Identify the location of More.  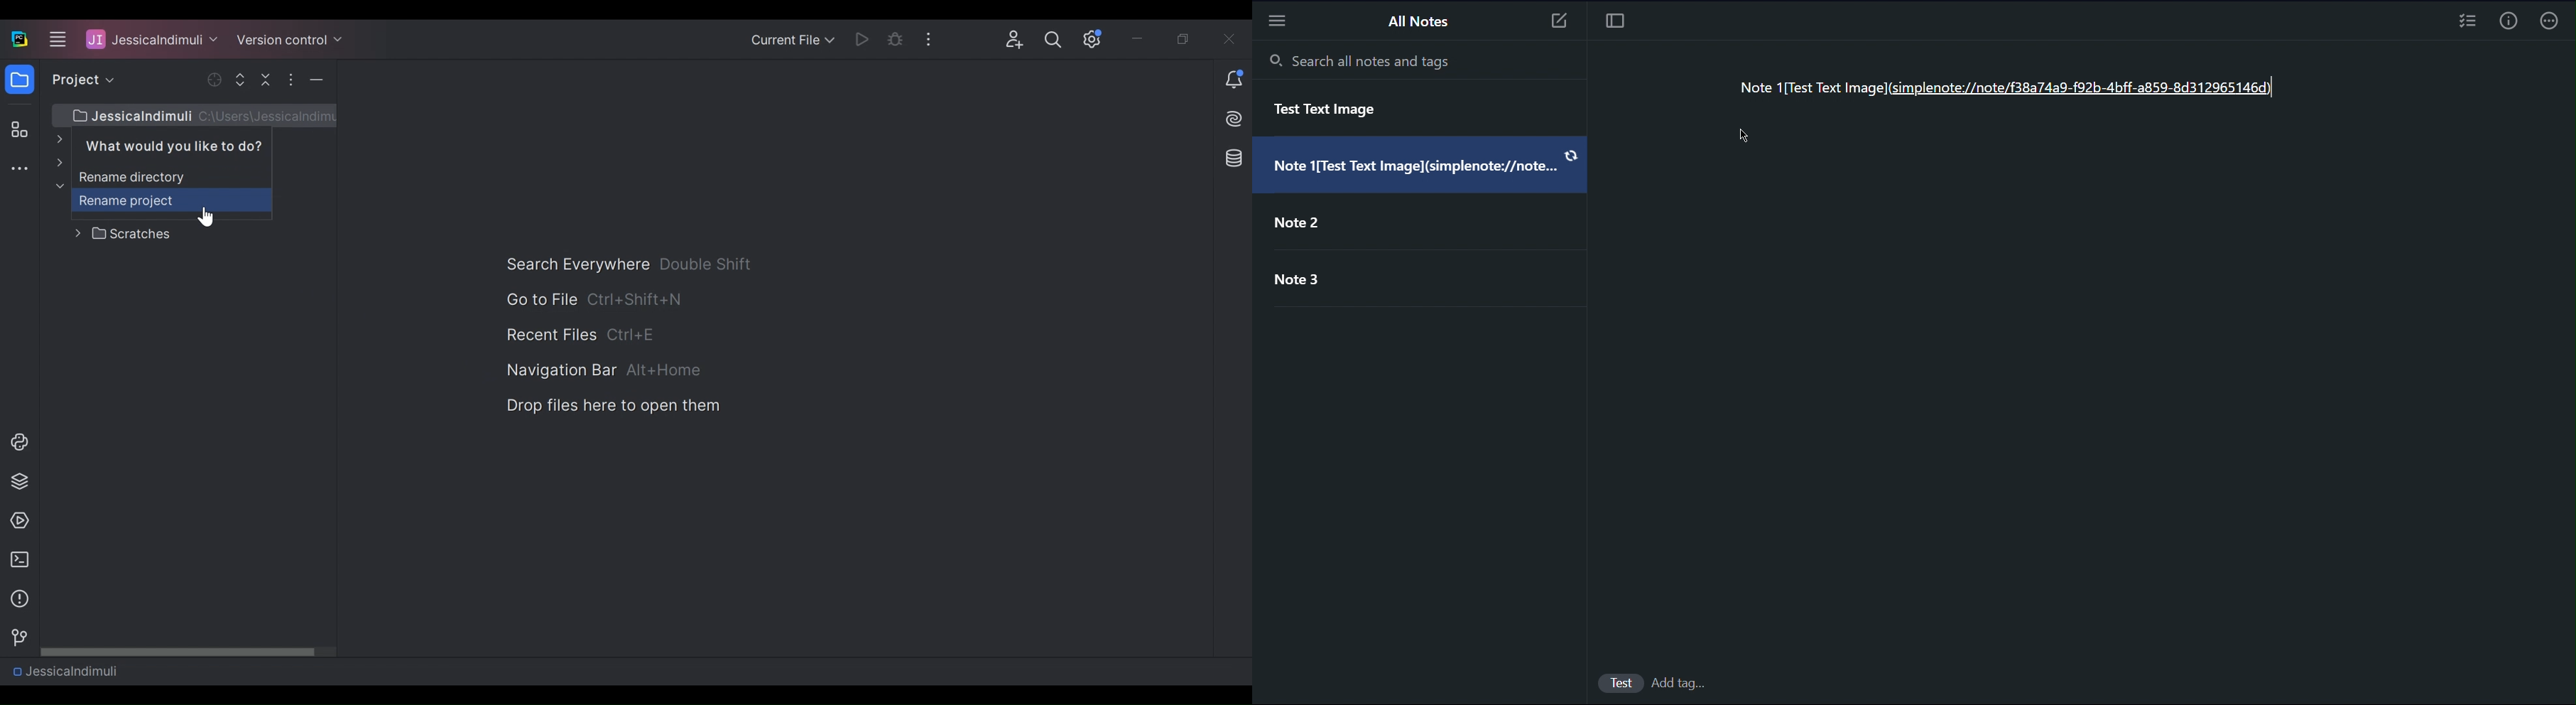
(1280, 21).